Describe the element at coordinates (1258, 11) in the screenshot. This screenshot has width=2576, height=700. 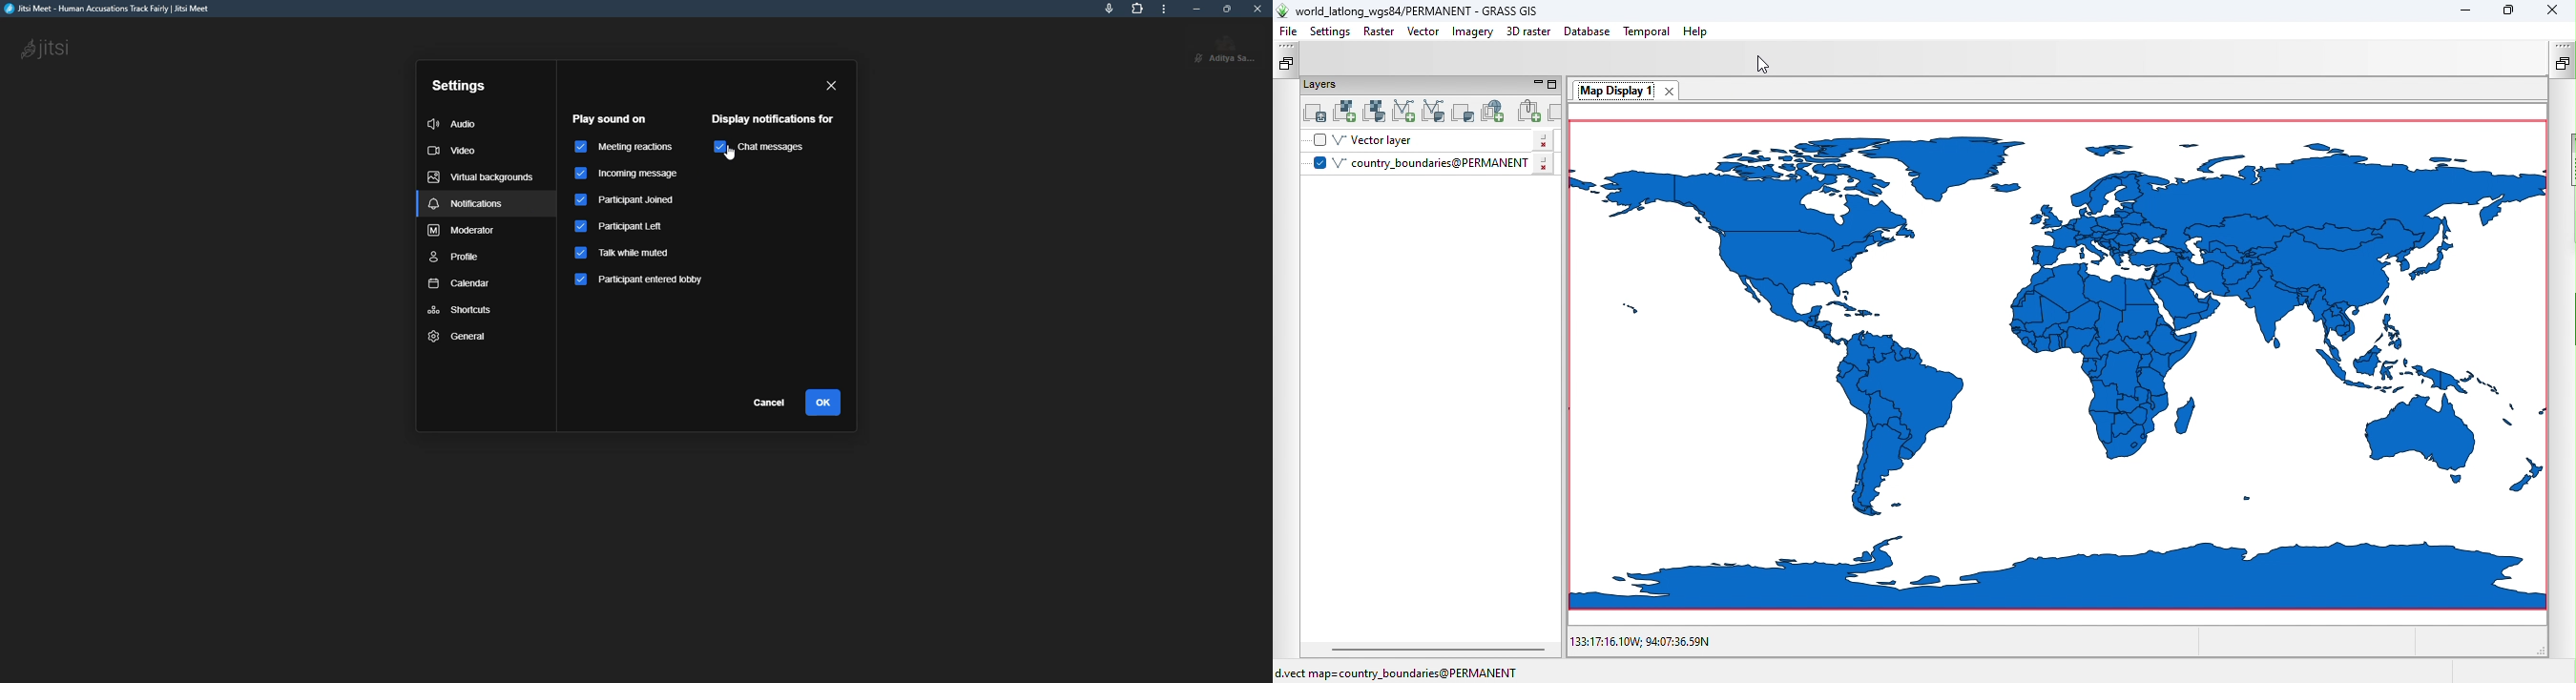
I see `close` at that location.